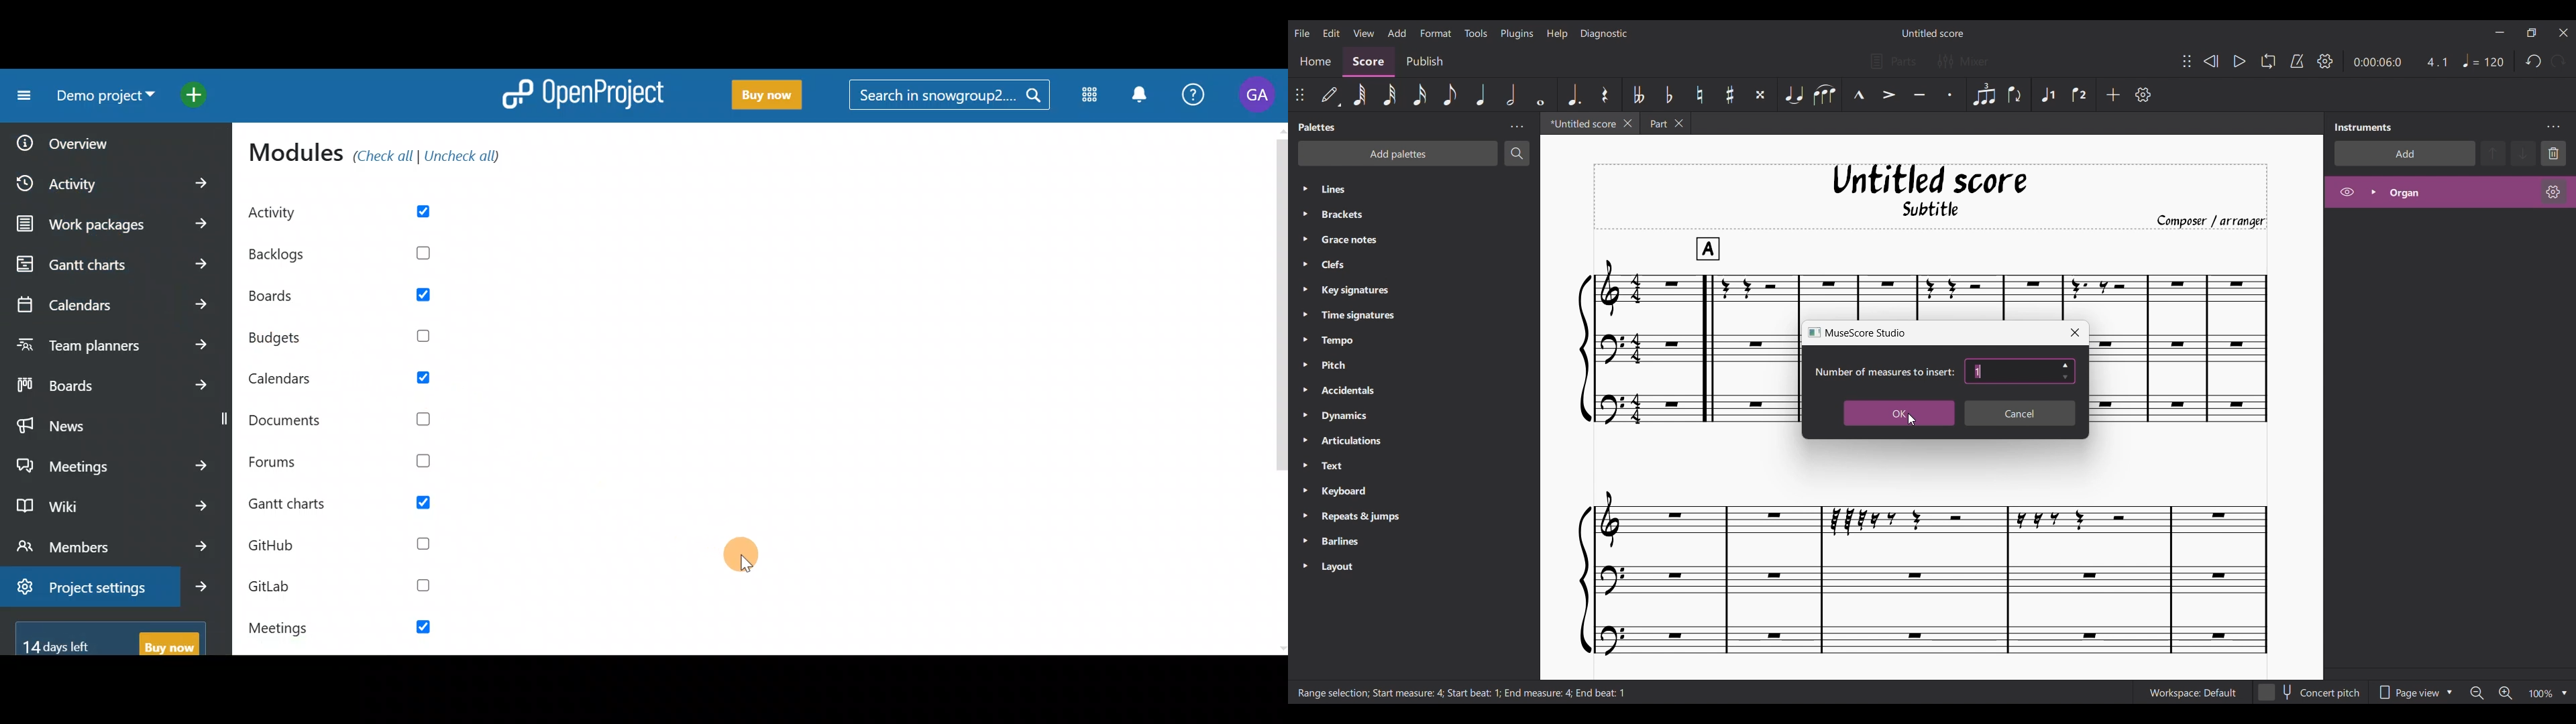 Image resolution: width=2576 pixels, height=728 pixels. Describe the element at coordinates (2267, 61) in the screenshot. I see `Looping playback` at that location.